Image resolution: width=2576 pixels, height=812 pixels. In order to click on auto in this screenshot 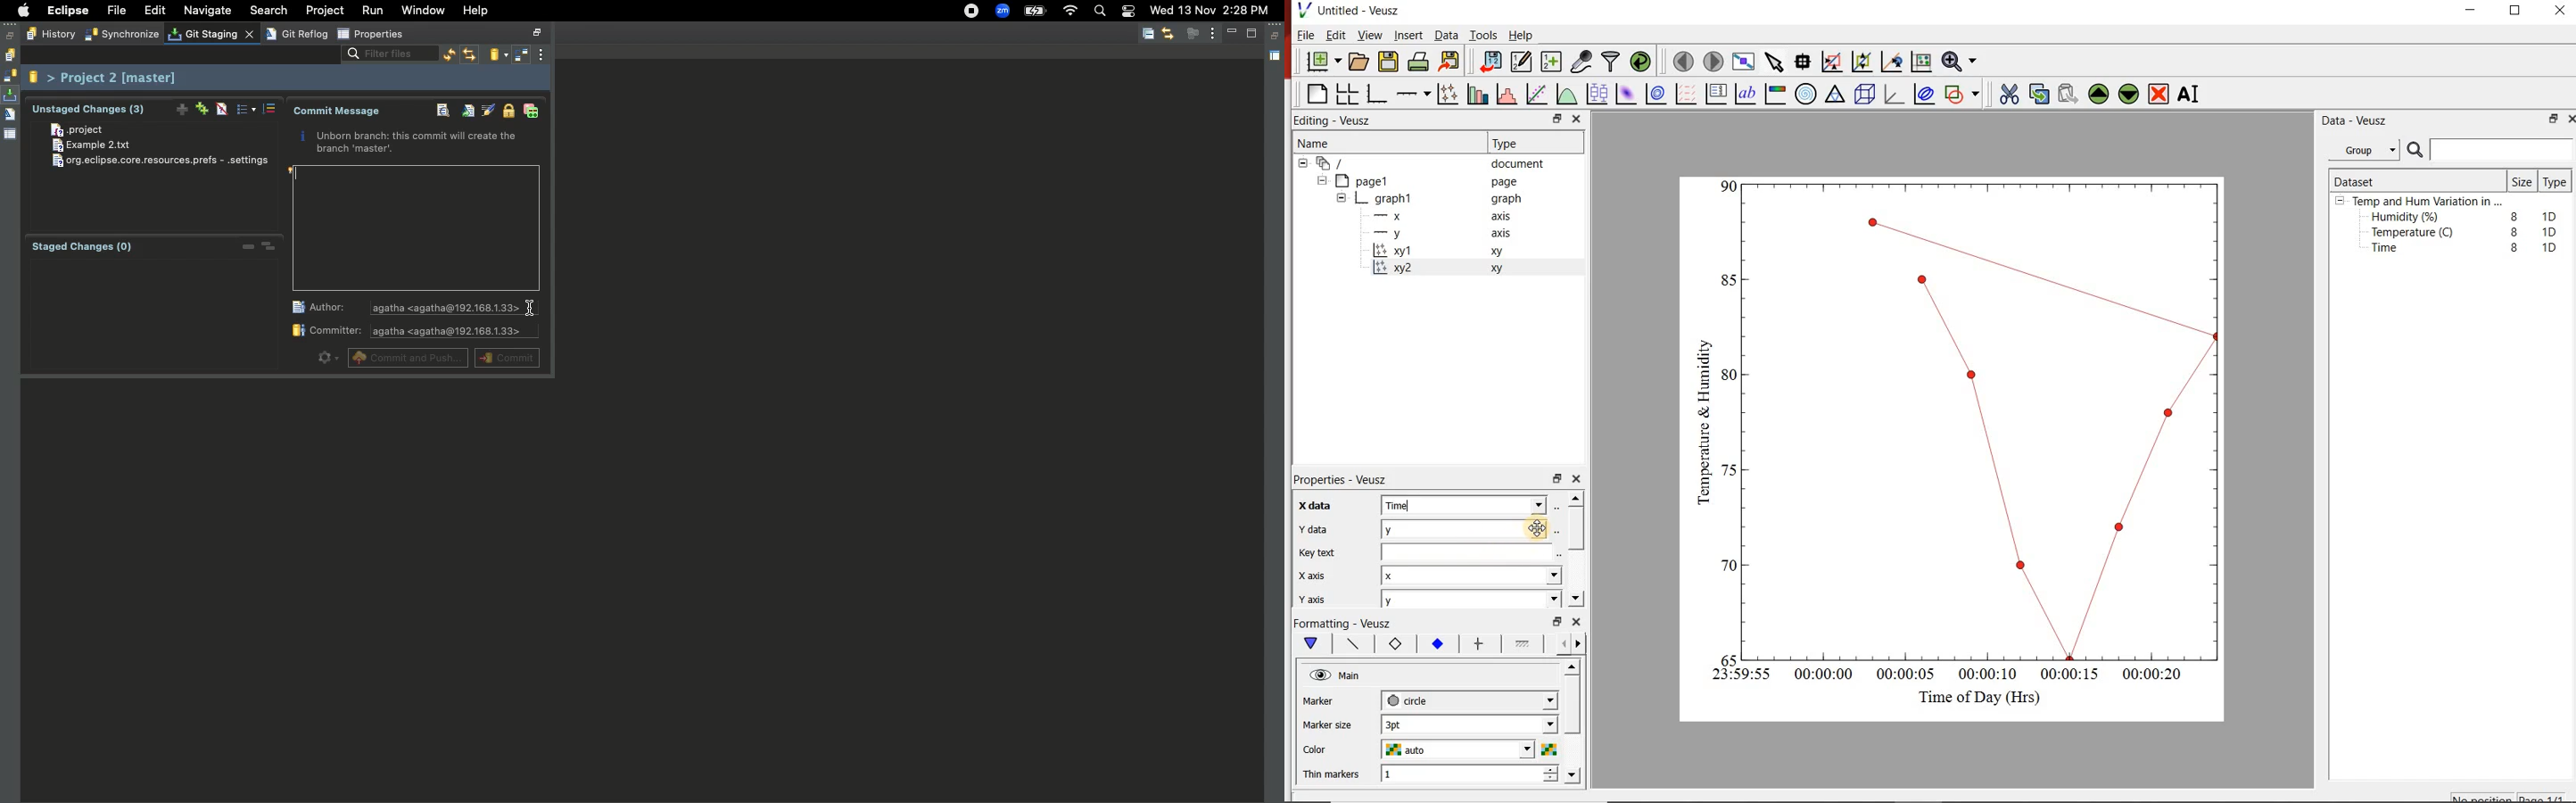, I will do `click(1408, 750)`.